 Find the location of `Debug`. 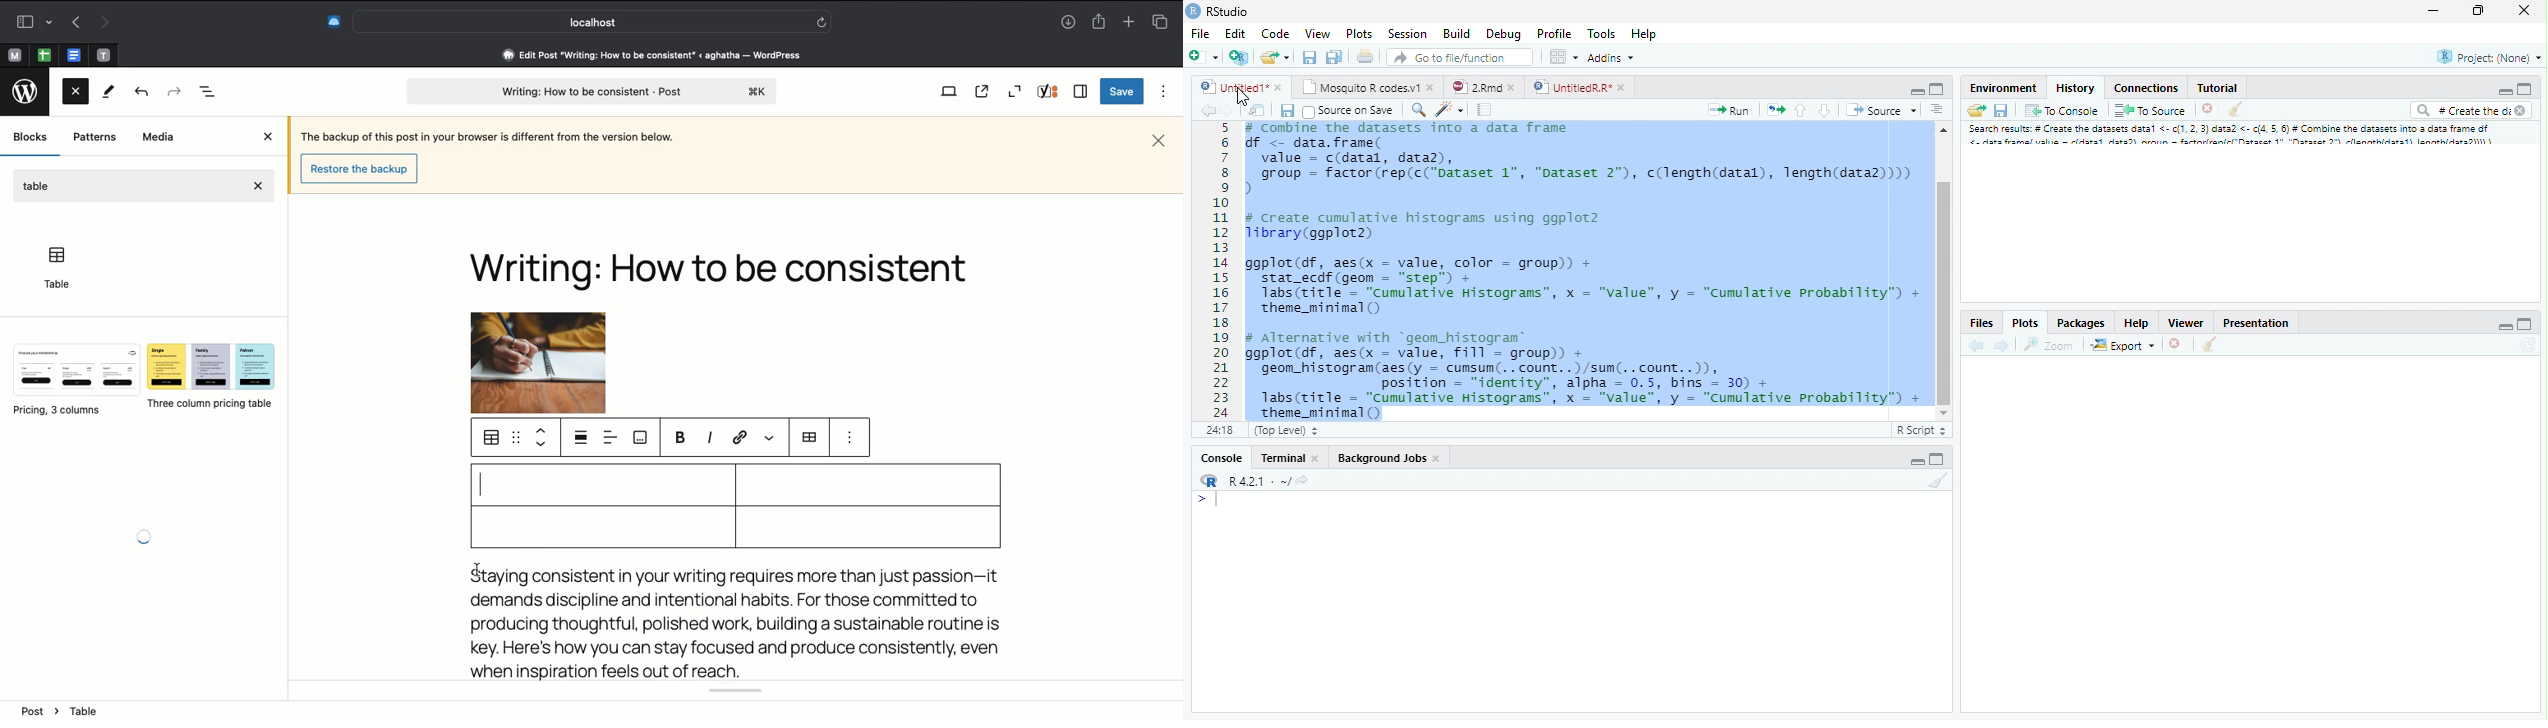

Debug is located at coordinates (1531, 34).